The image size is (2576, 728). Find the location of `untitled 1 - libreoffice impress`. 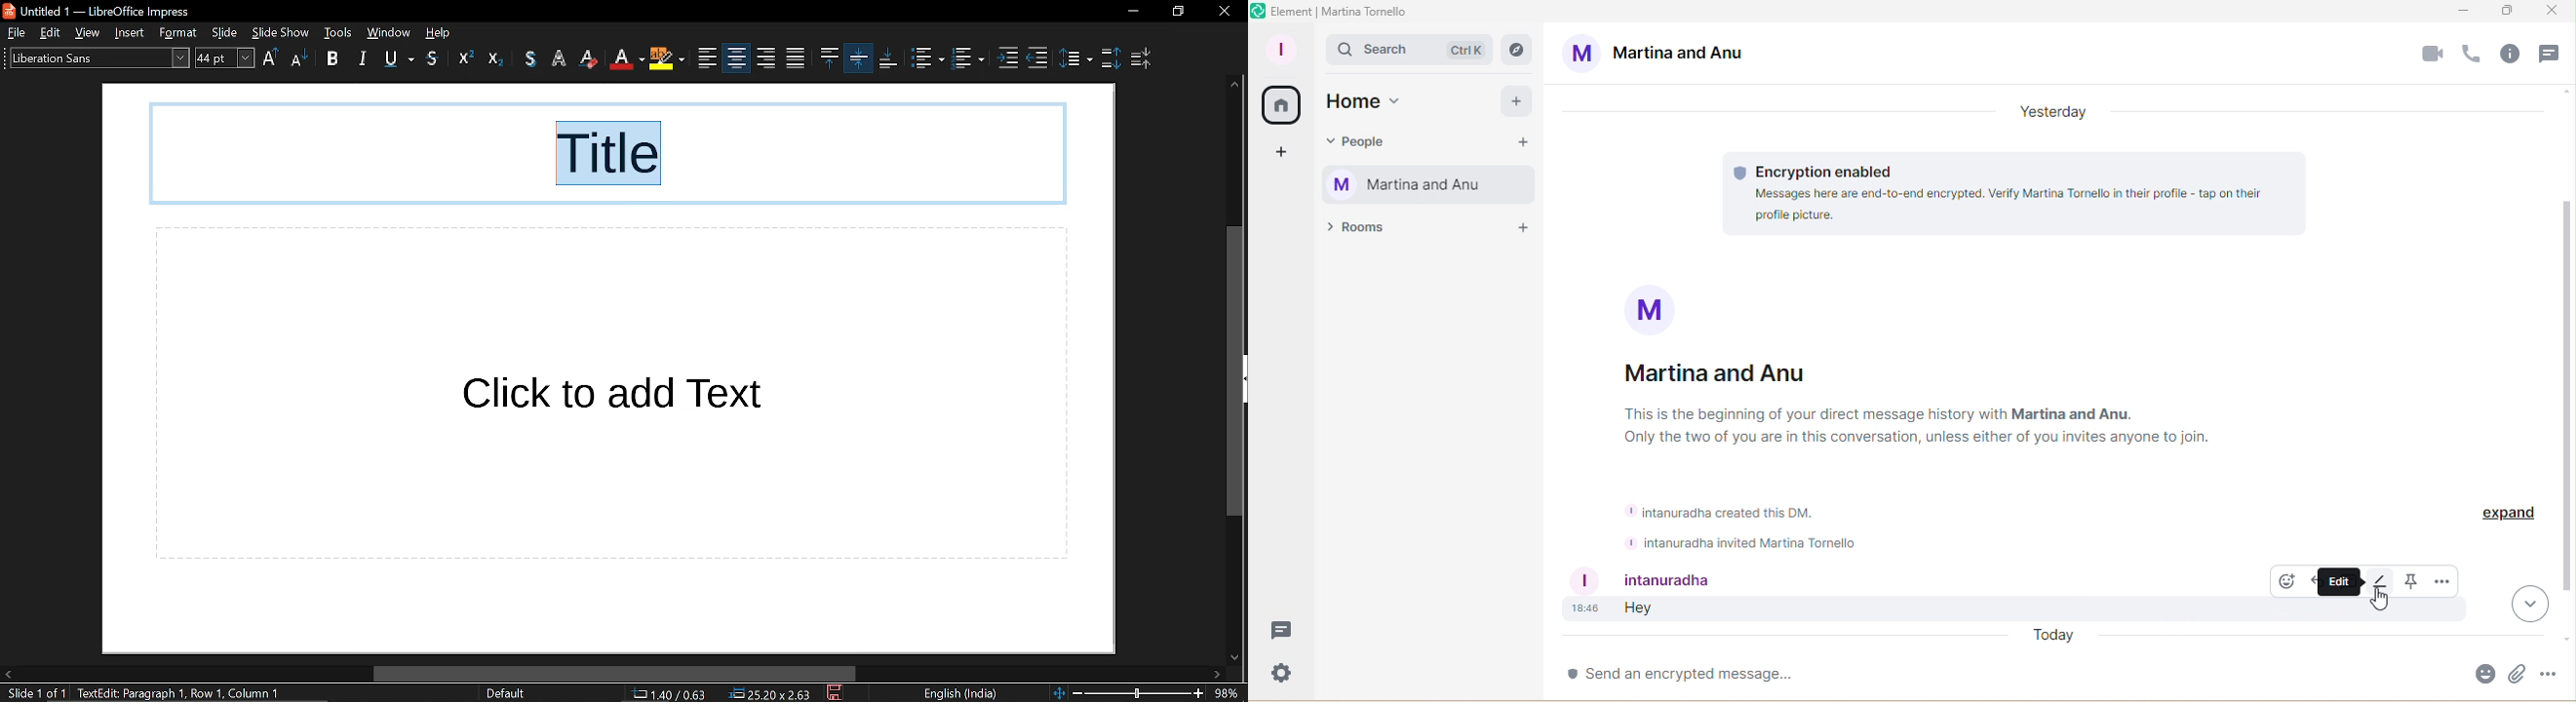

untitled 1 - libreoffice impress is located at coordinates (100, 10).